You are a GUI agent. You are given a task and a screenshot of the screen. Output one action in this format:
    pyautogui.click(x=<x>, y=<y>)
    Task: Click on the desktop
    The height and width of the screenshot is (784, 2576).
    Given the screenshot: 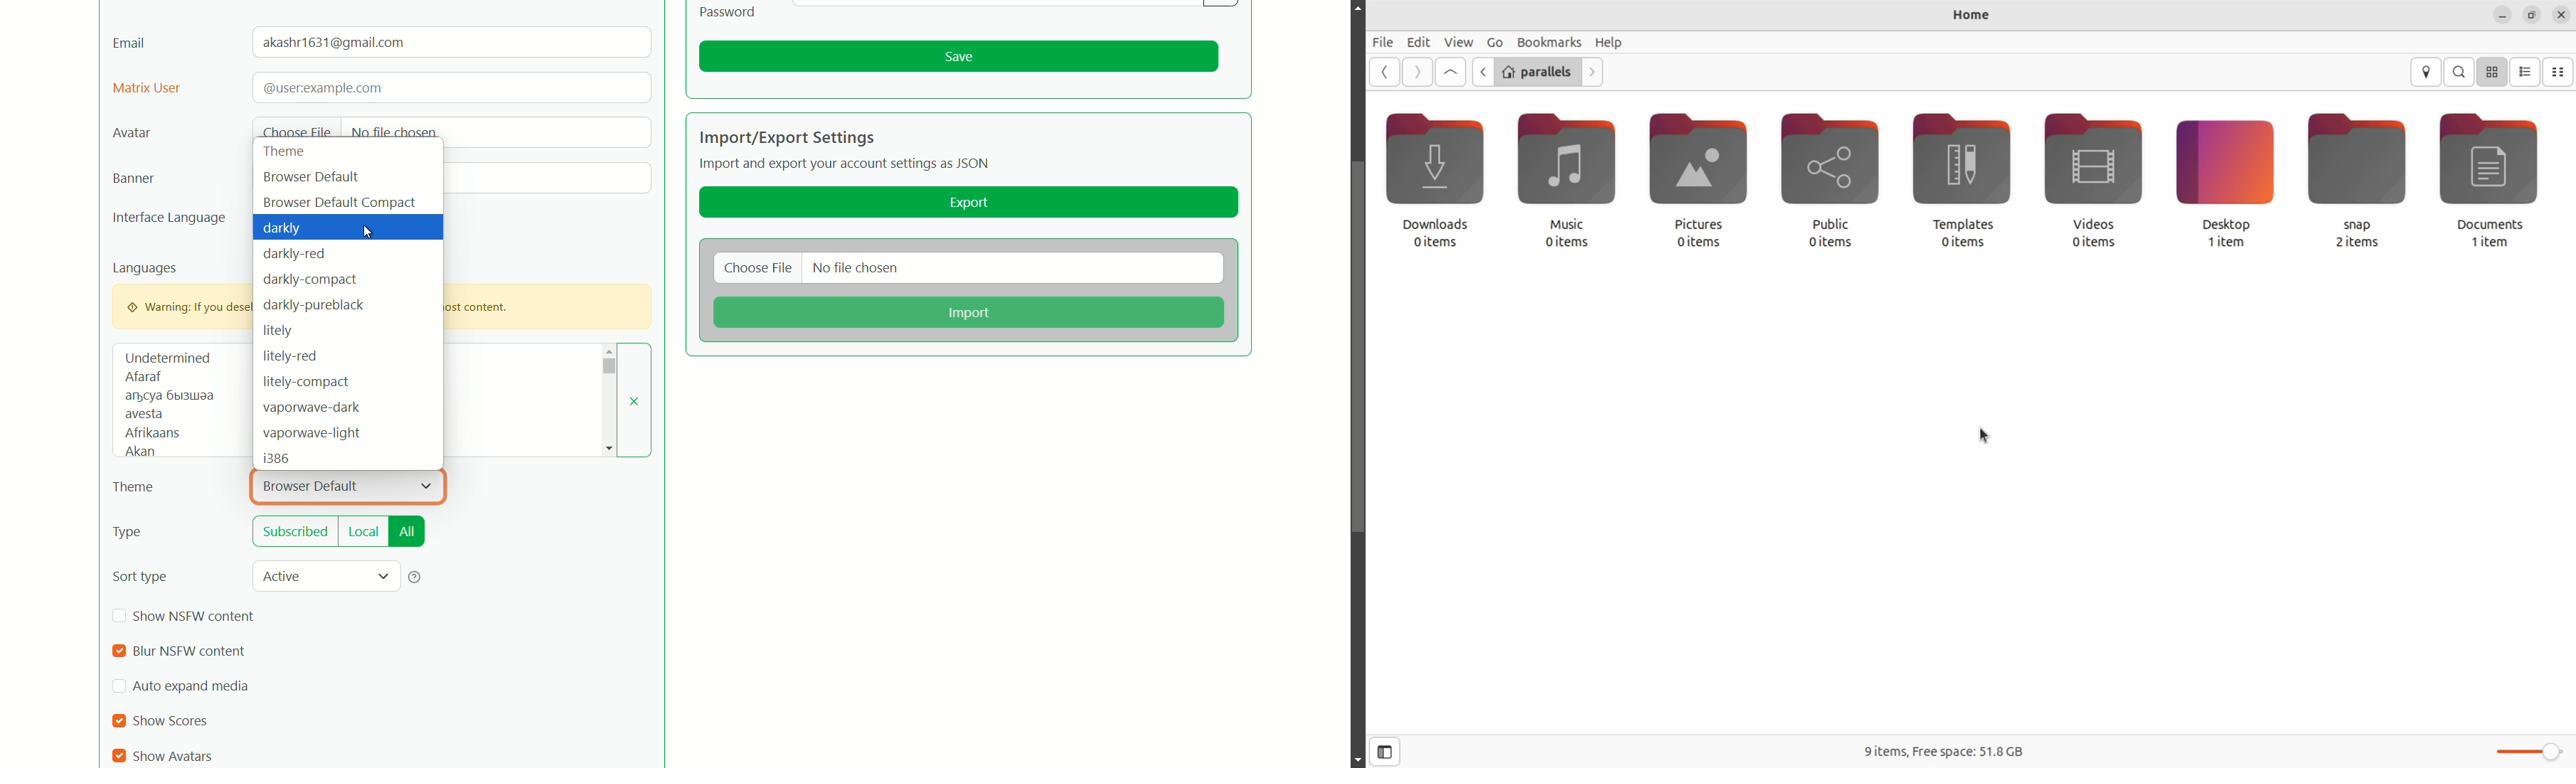 What is the action you would take?
    pyautogui.click(x=2229, y=170)
    